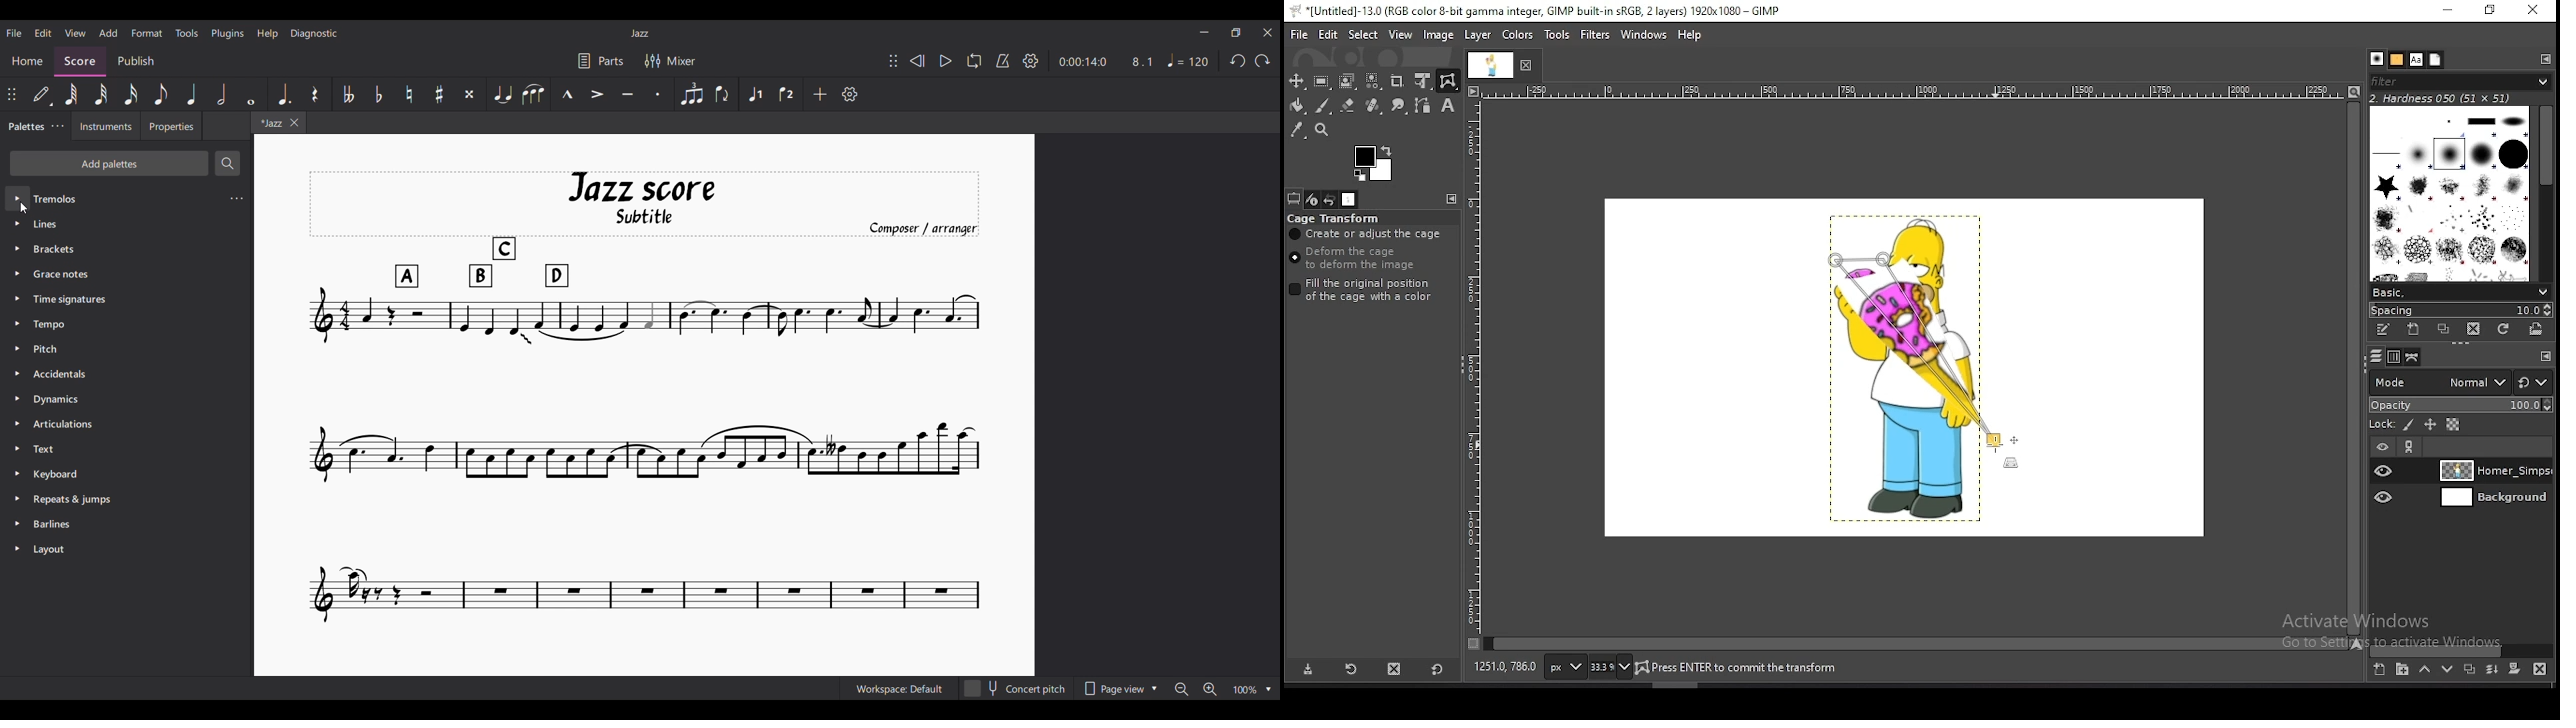 The image size is (2576, 728). I want to click on Grace notes, so click(125, 274).